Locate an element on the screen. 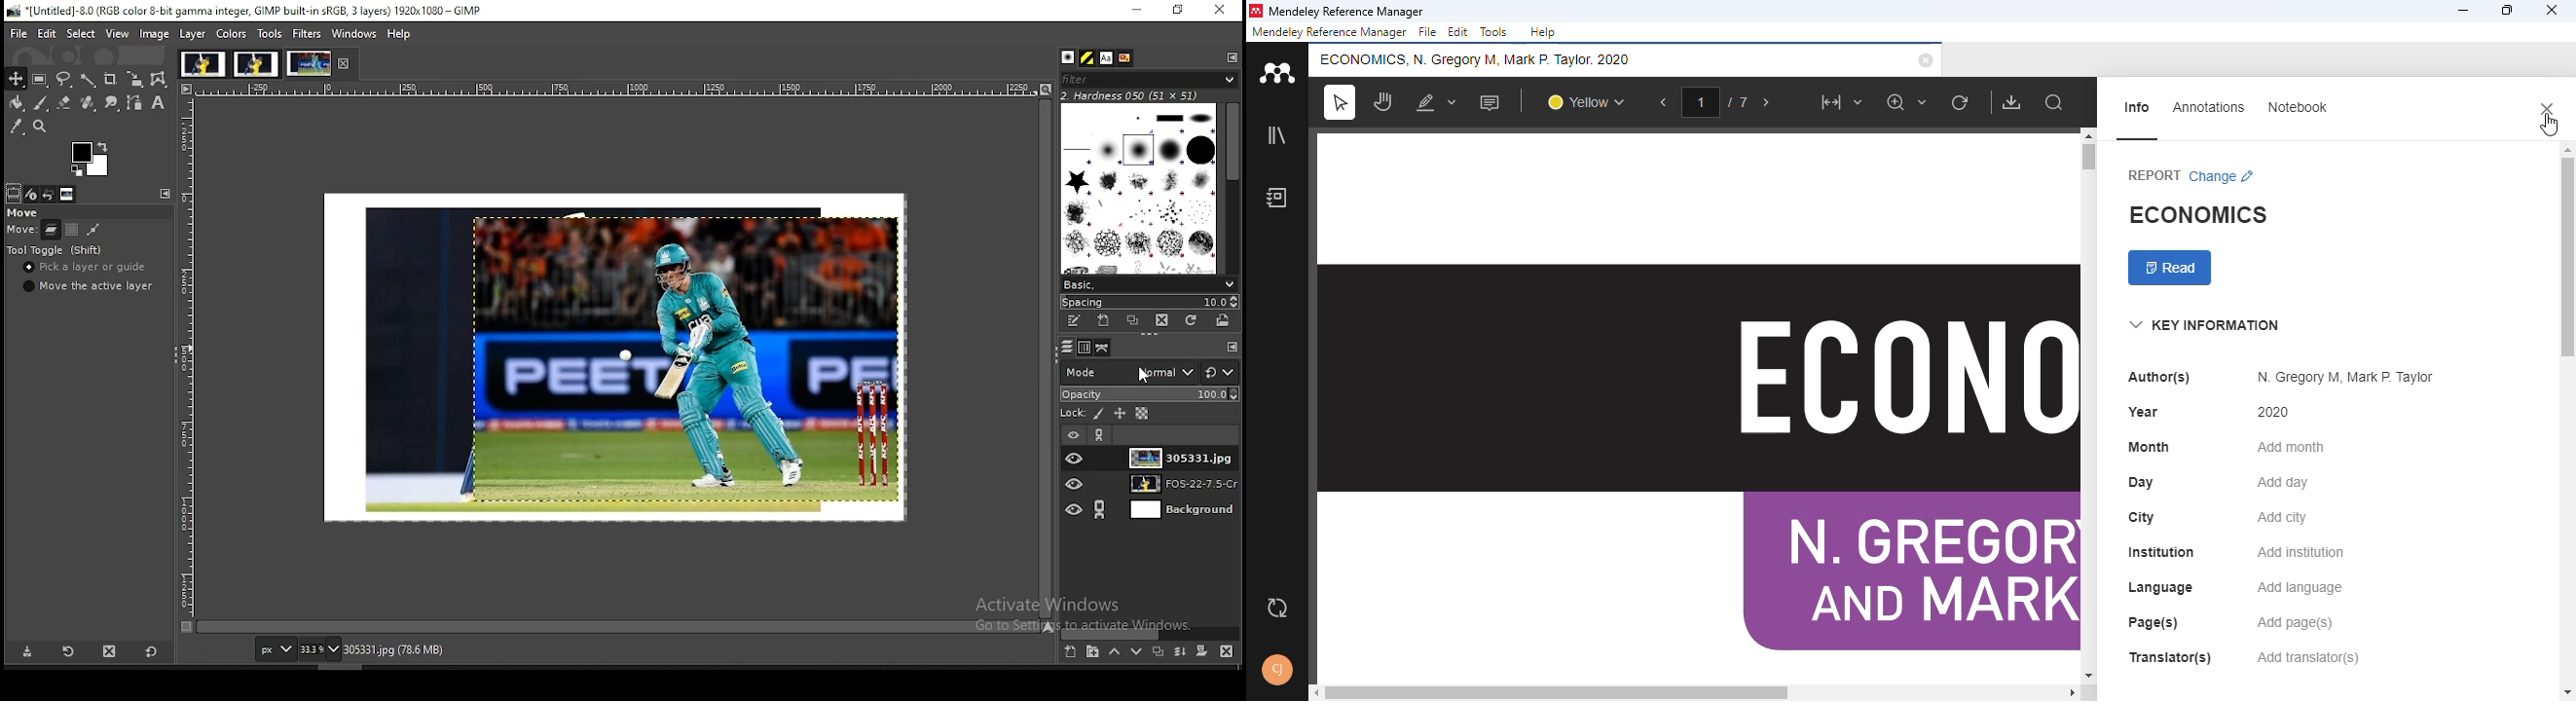  year is located at coordinates (2145, 411).